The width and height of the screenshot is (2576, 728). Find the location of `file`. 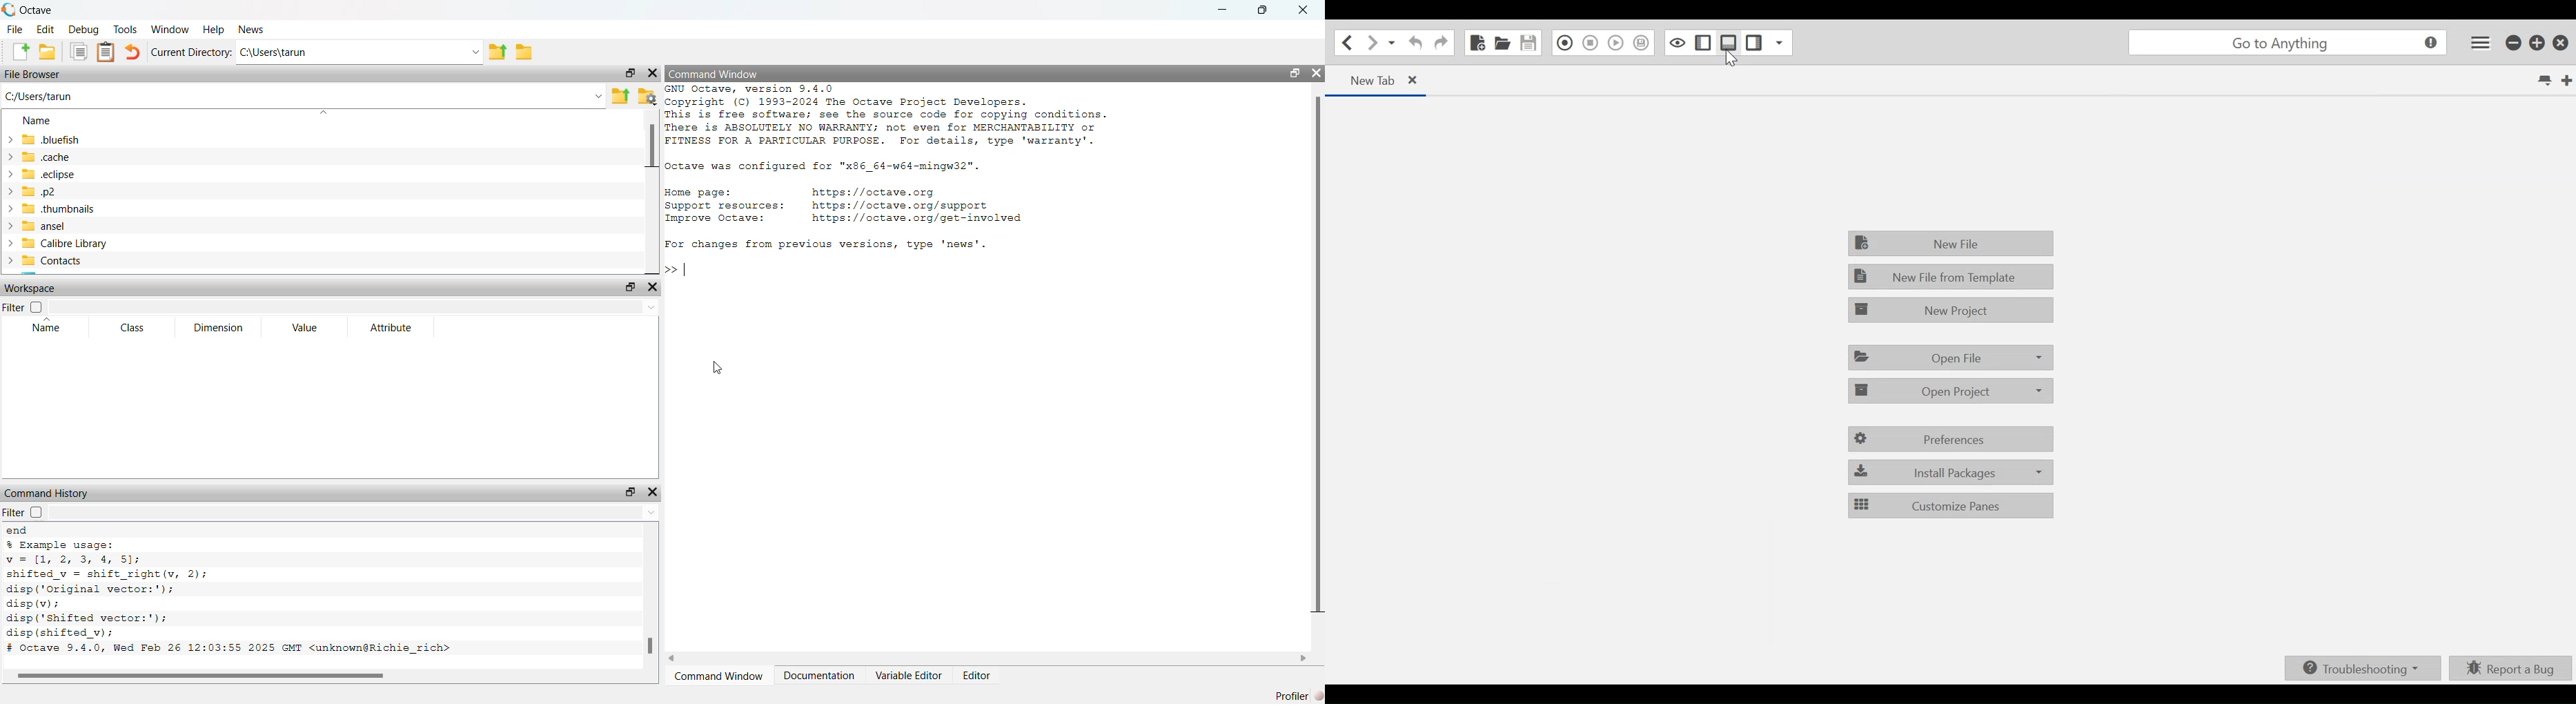

file is located at coordinates (15, 29).